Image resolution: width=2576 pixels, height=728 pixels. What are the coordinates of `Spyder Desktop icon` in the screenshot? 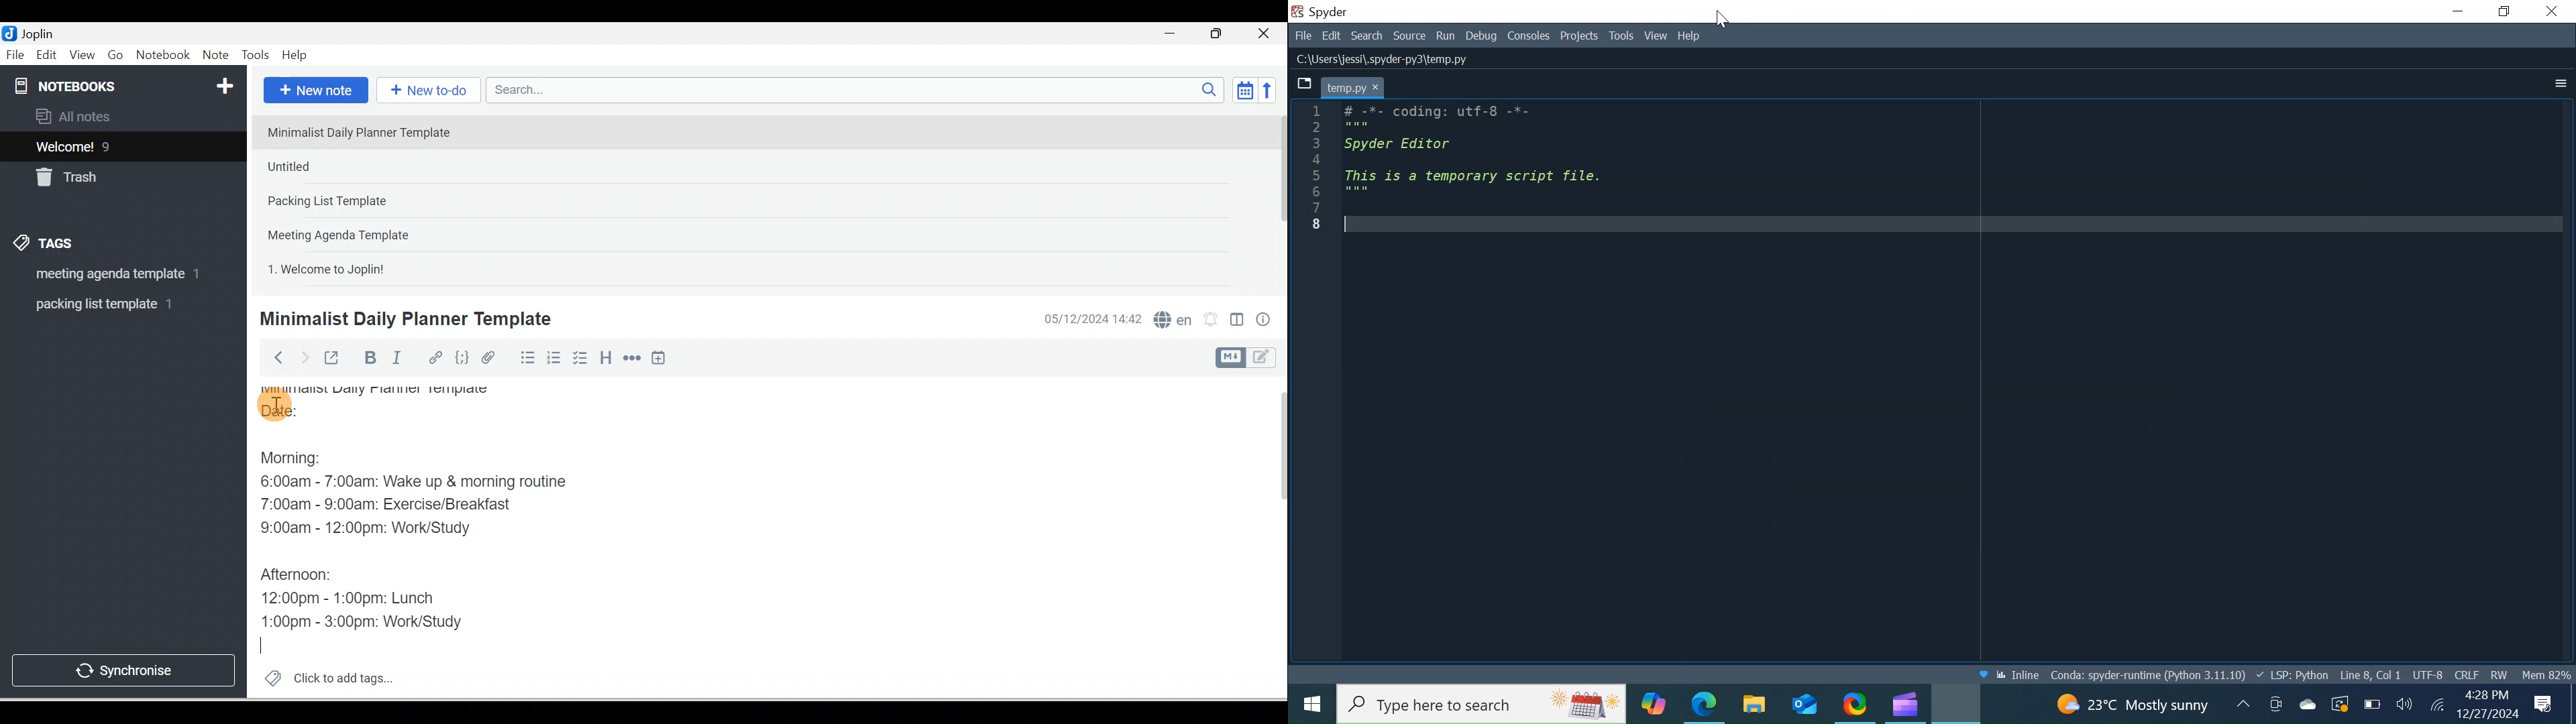 It's located at (1955, 703).